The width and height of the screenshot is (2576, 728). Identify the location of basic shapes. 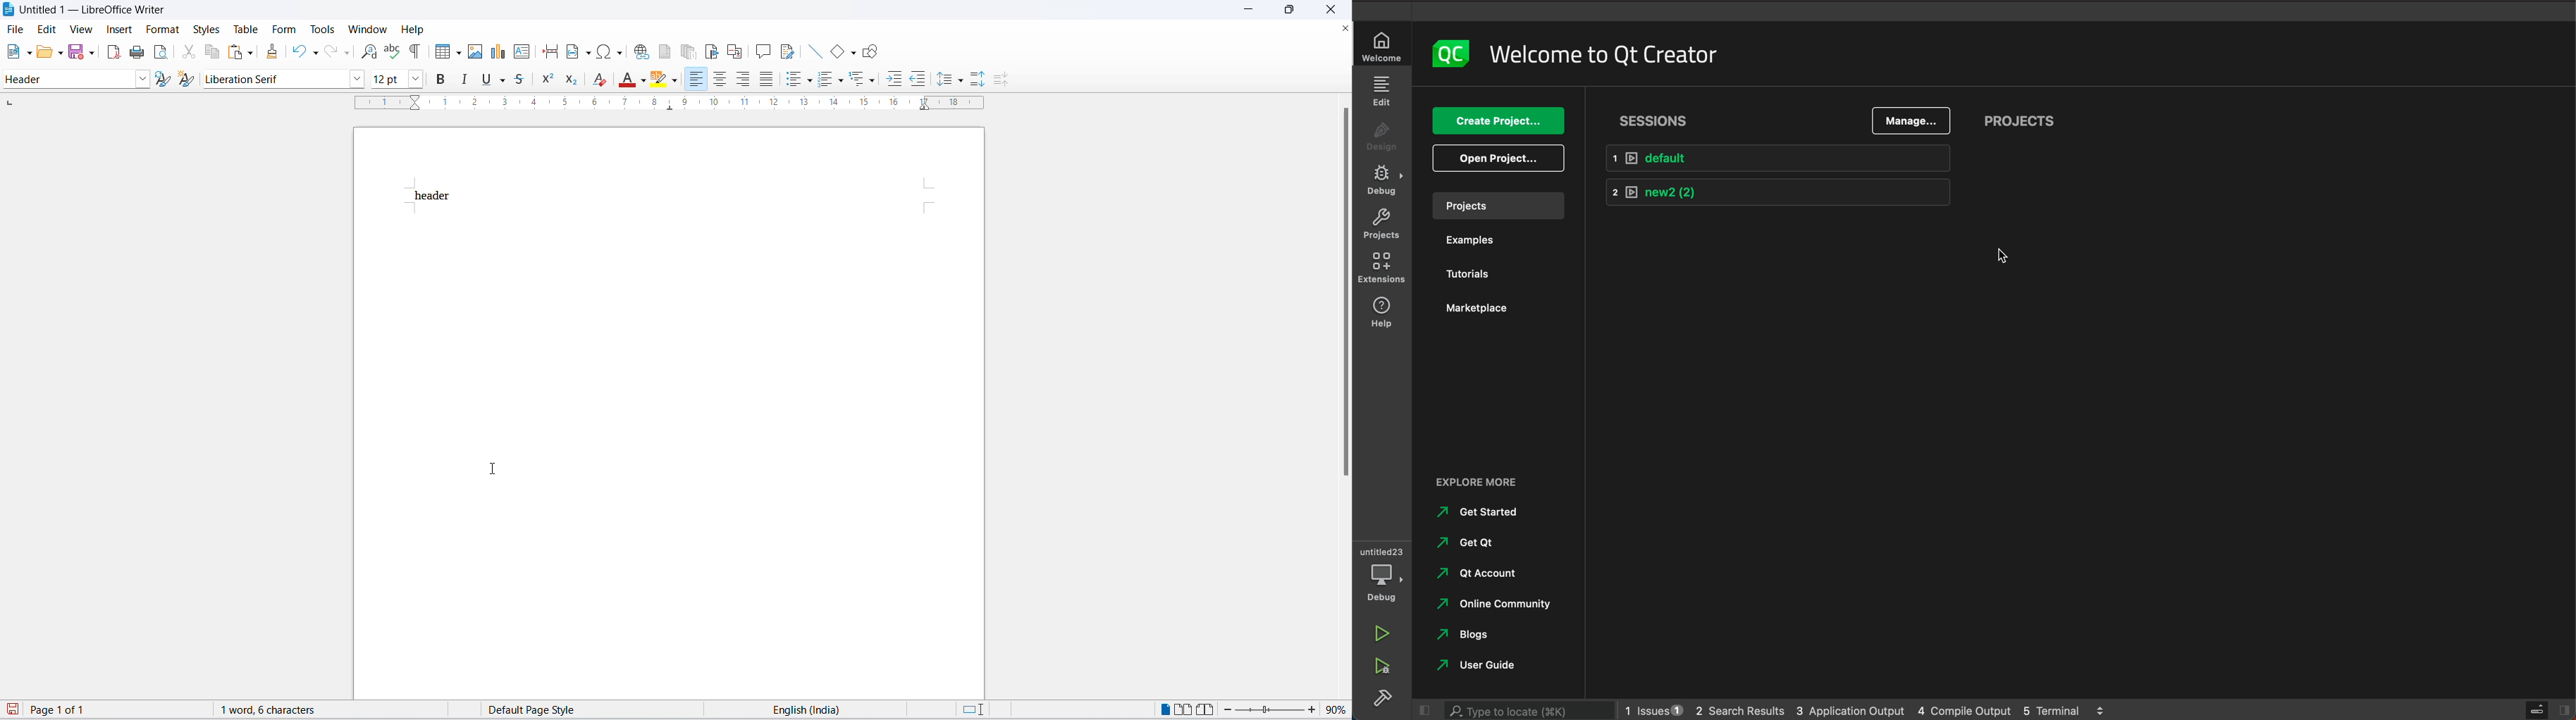
(832, 49).